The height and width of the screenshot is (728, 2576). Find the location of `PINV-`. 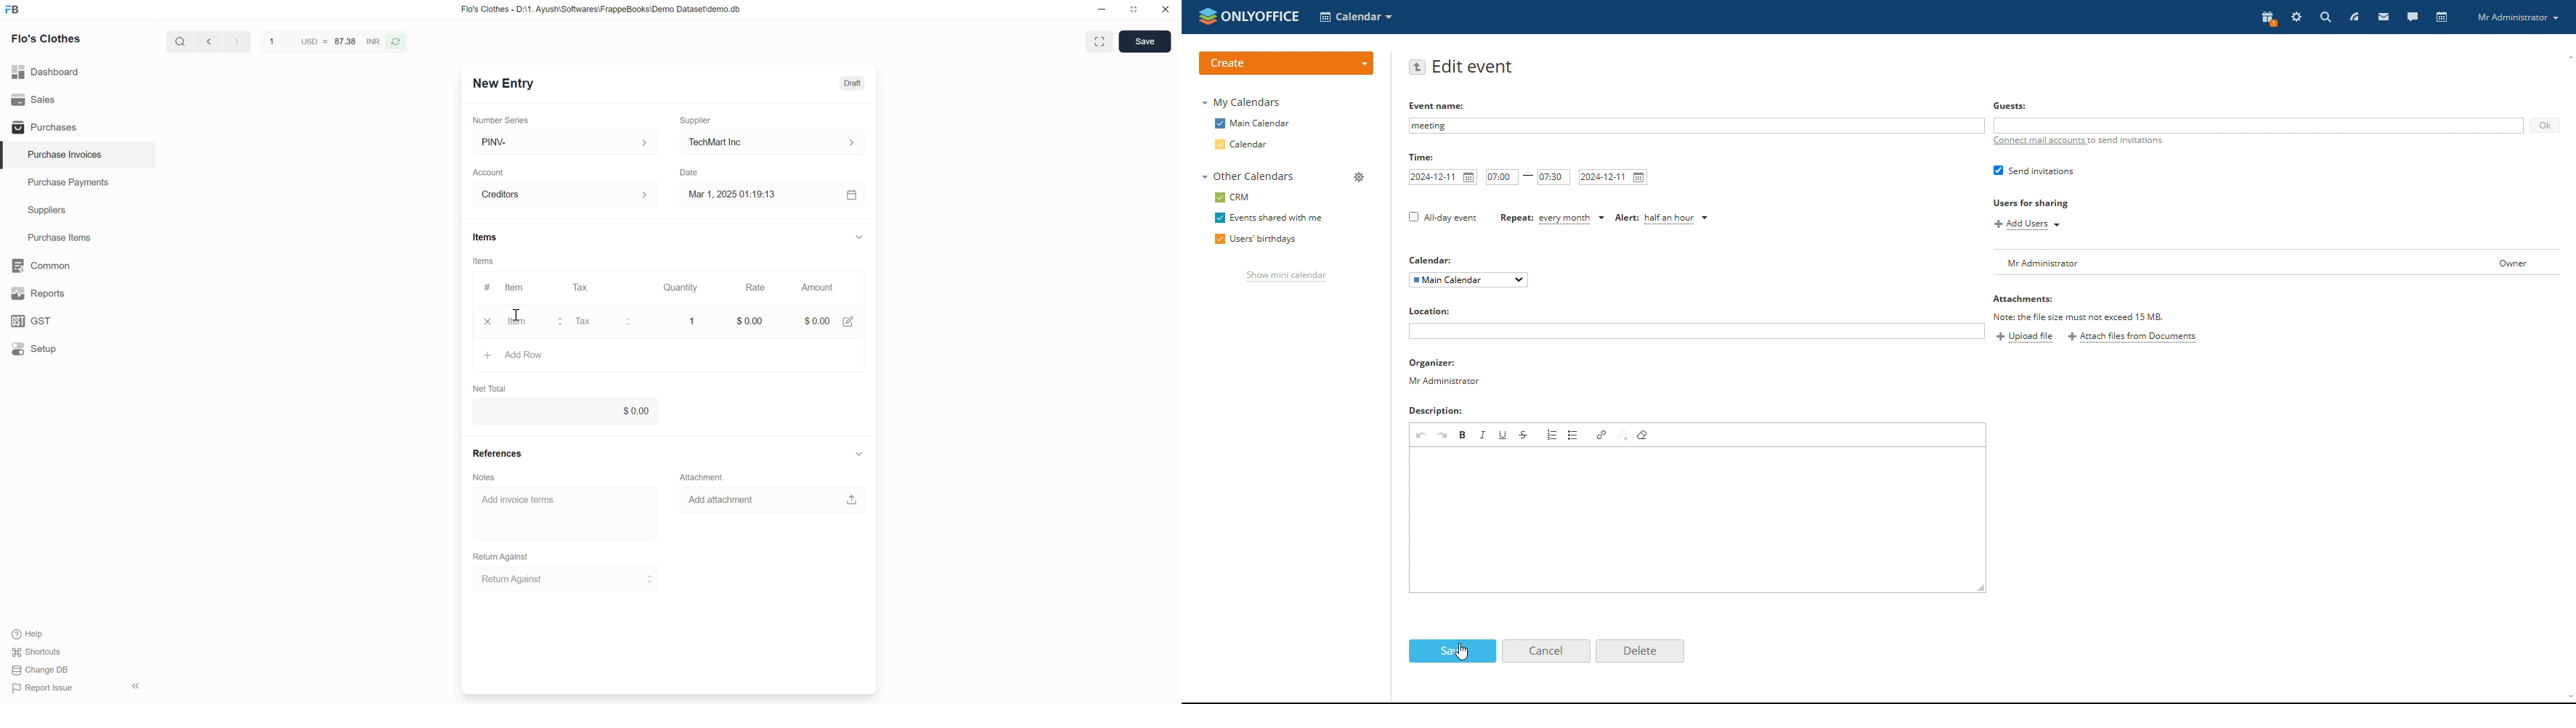

PINV- is located at coordinates (562, 142).